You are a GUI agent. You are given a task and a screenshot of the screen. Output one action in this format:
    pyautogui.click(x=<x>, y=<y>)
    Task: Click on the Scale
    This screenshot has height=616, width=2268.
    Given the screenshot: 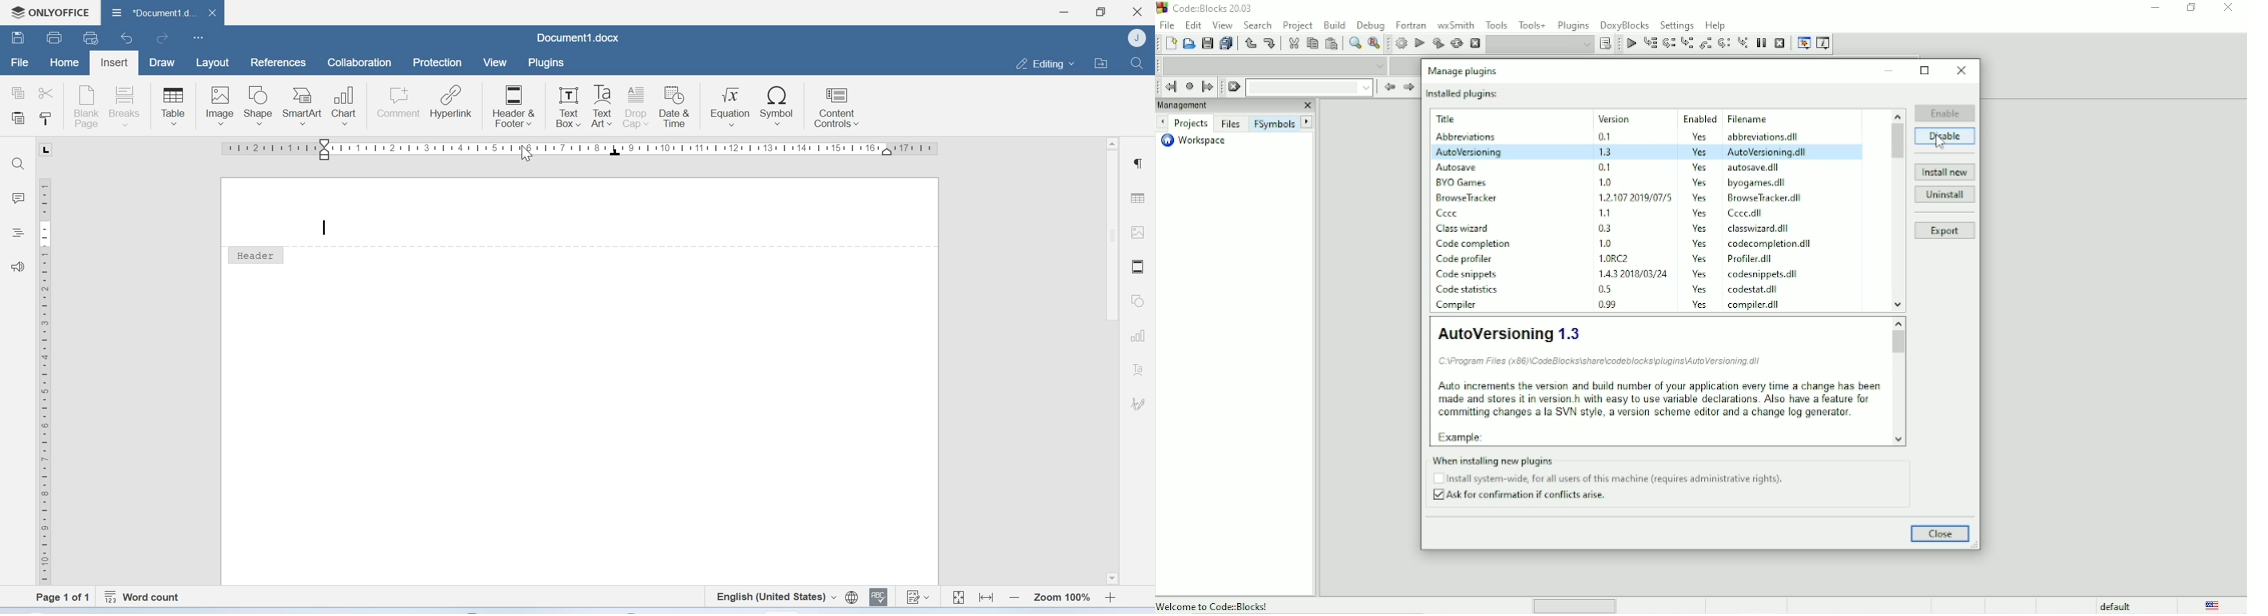 What is the action you would take?
    pyautogui.click(x=582, y=150)
    